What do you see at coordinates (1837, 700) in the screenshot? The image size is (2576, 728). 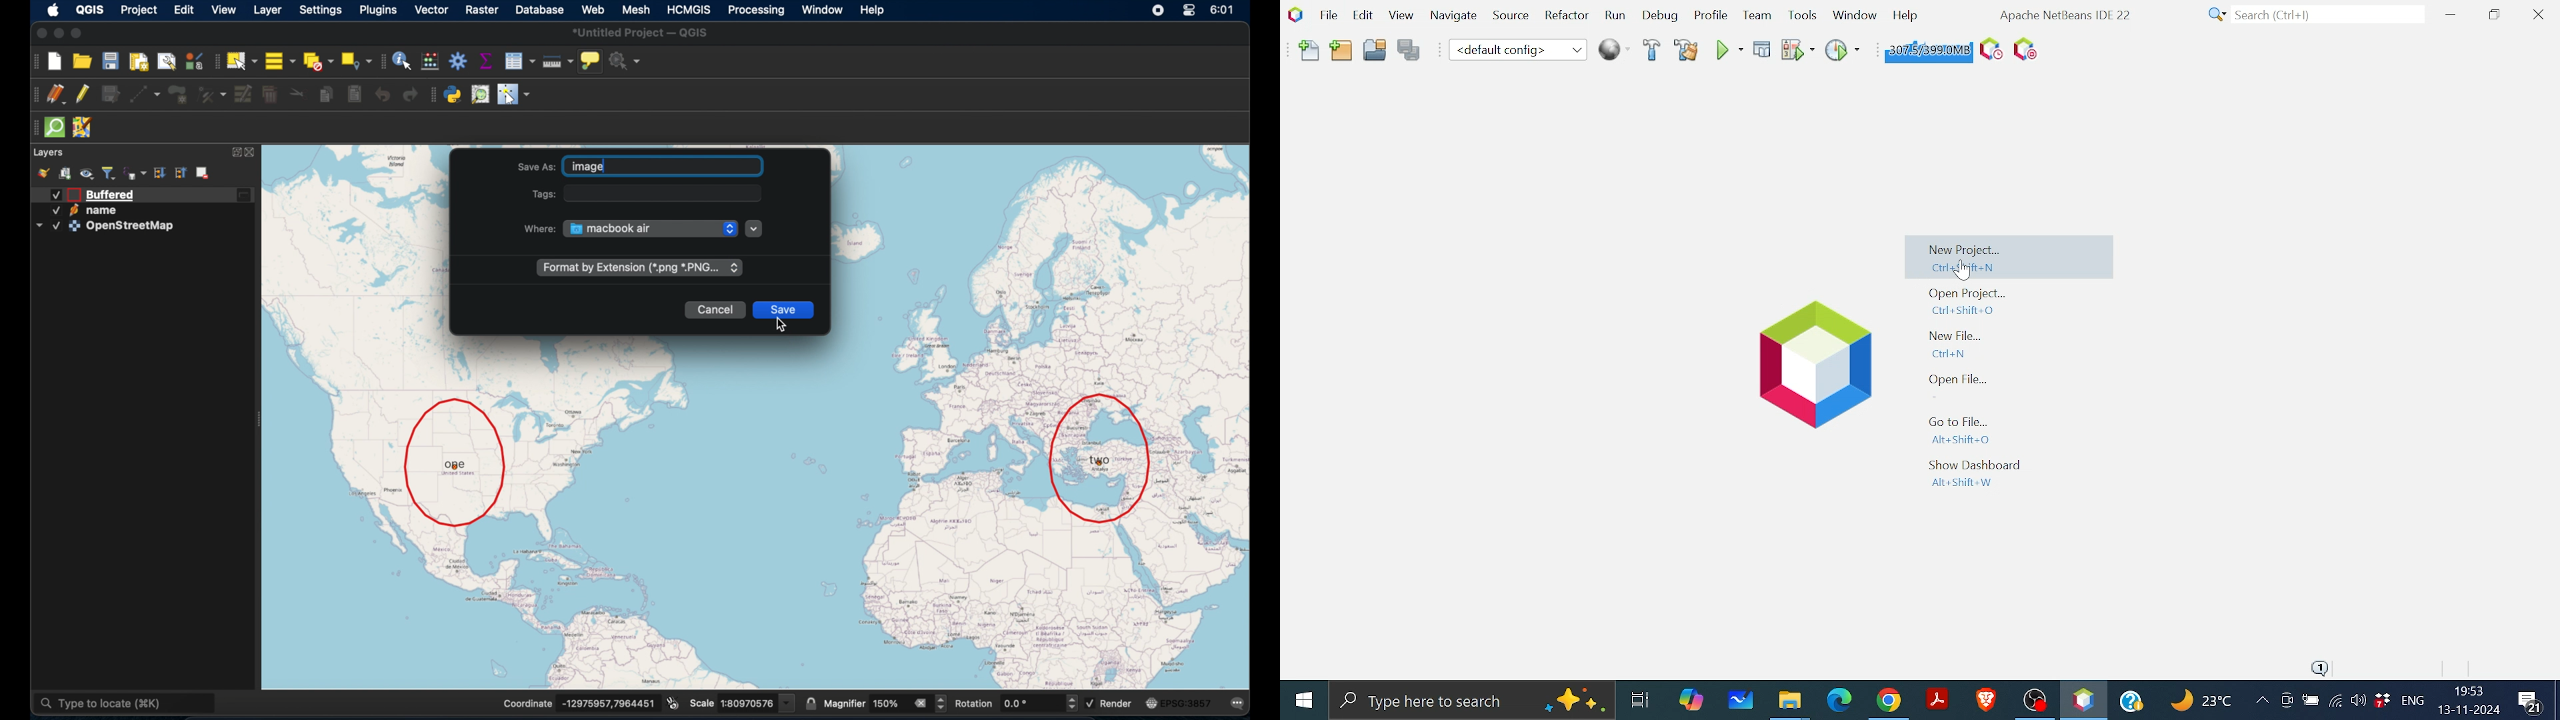 I see `Microsoft edge` at bounding box center [1837, 700].